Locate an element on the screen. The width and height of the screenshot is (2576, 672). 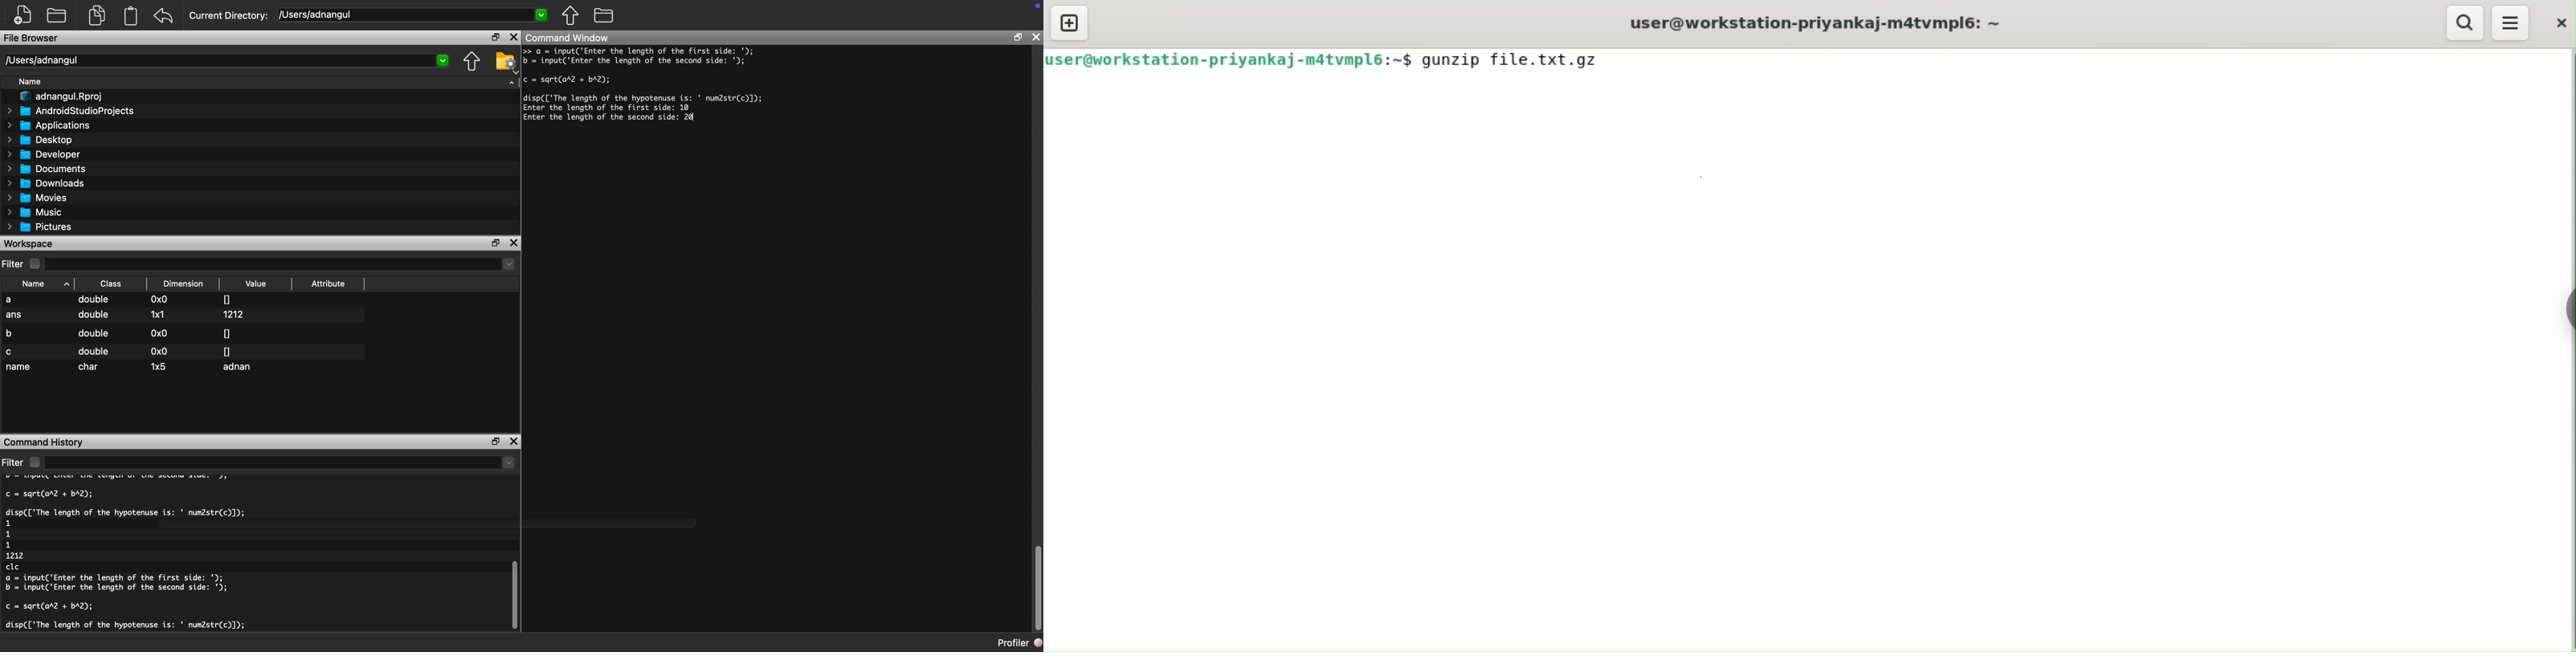
0 is located at coordinates (227, 351).